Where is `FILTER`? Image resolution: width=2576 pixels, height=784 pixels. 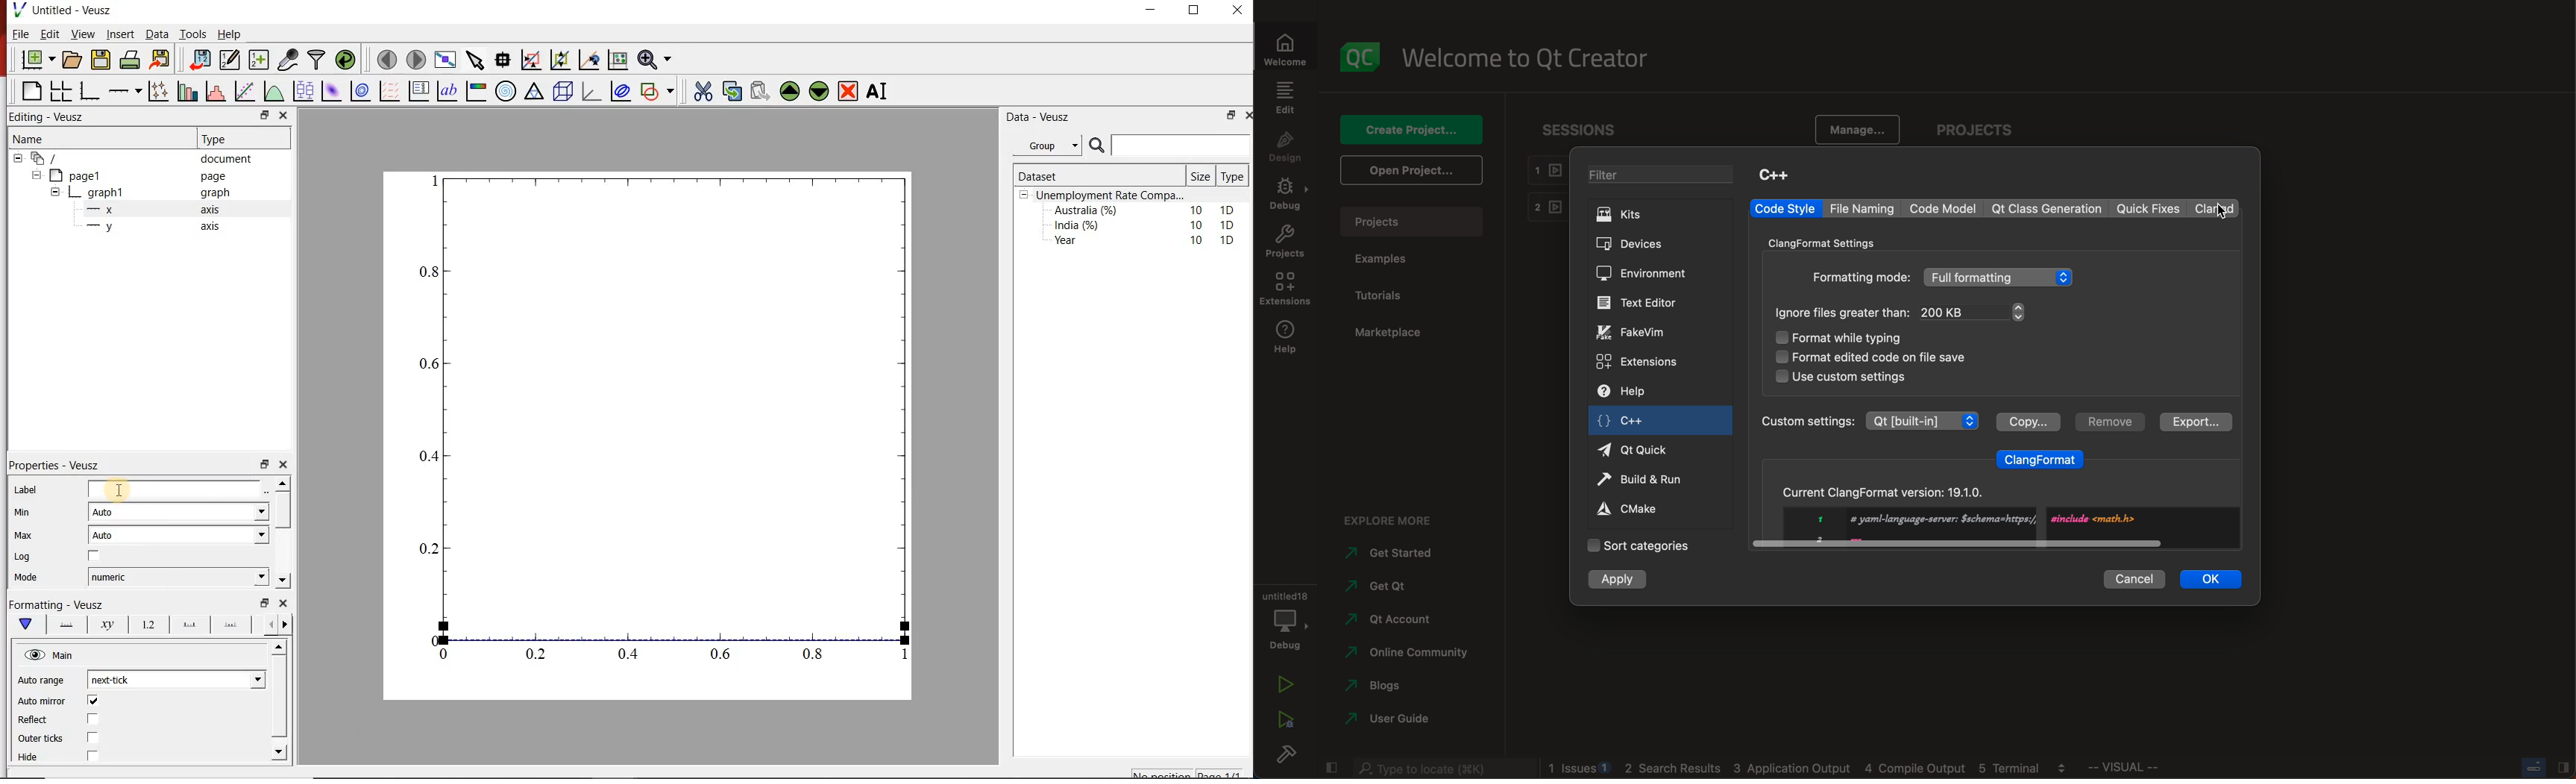
FILTER is located at coordinates (1659, 176).